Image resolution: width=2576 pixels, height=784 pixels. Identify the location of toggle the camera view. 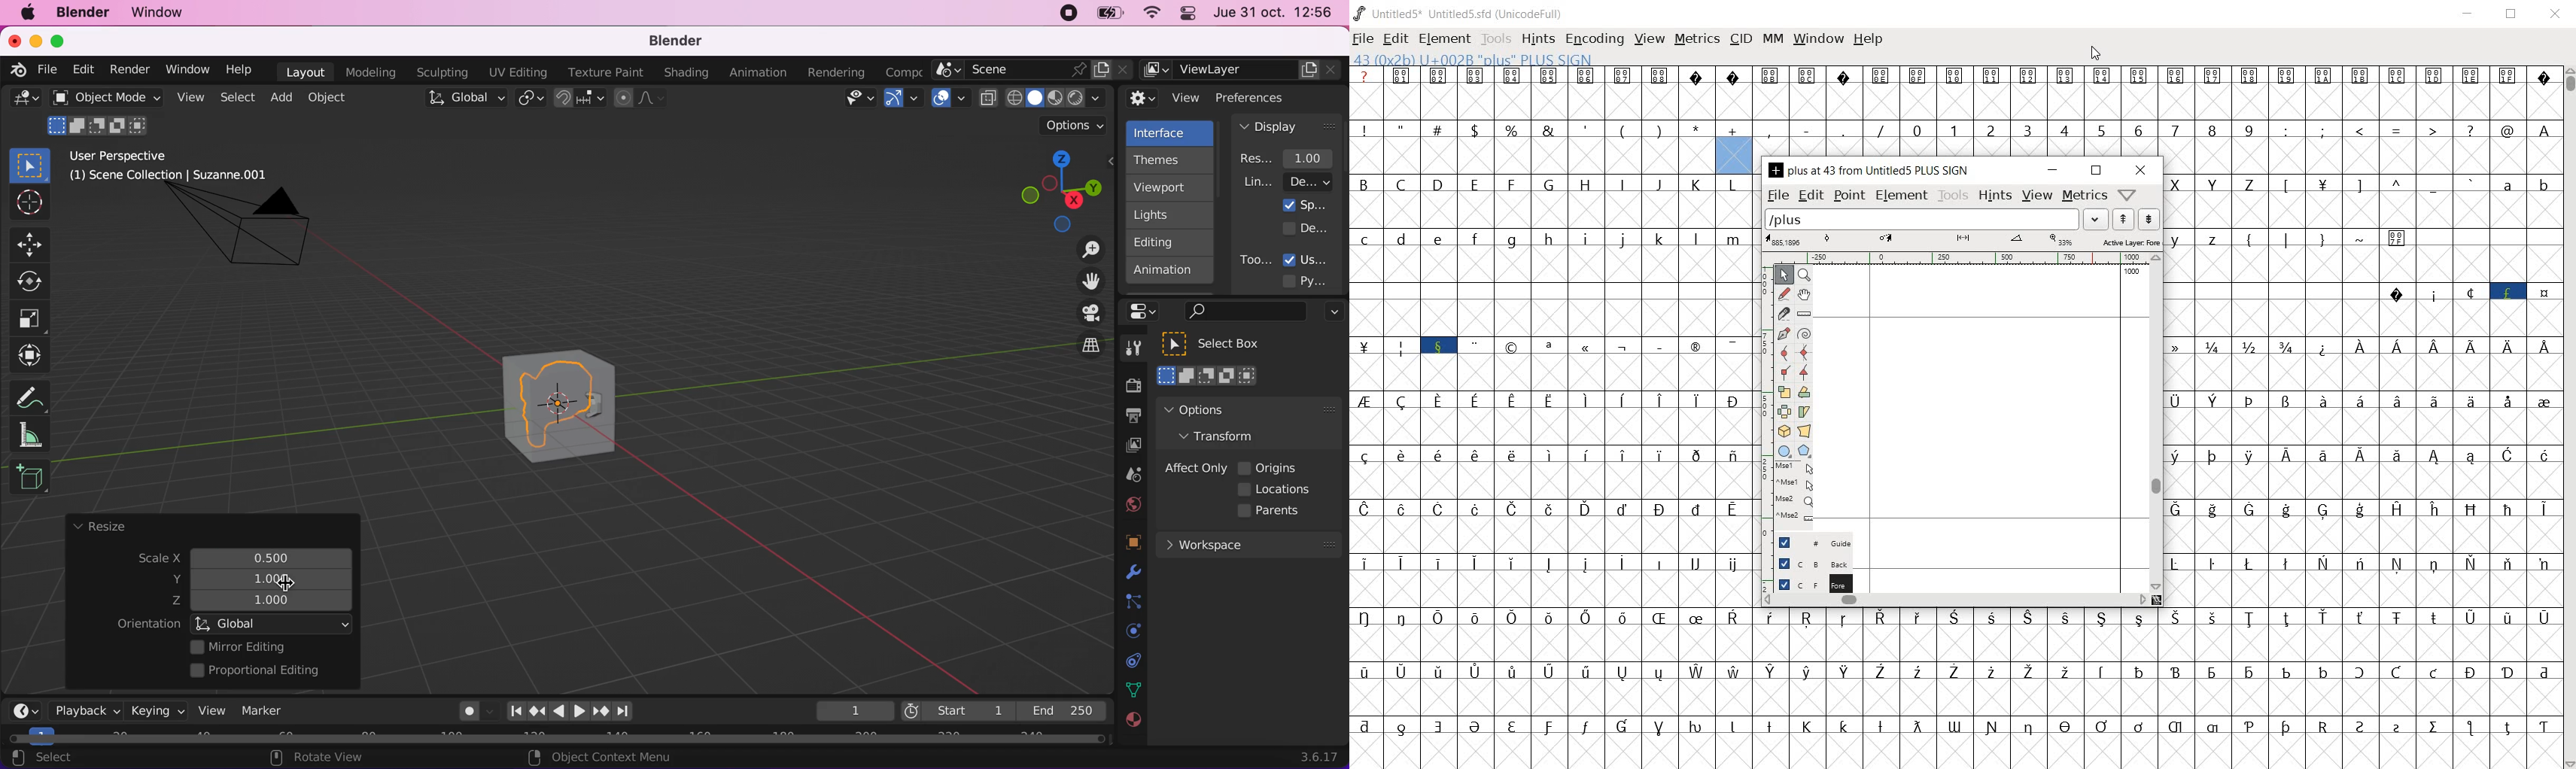
(1084, 314).